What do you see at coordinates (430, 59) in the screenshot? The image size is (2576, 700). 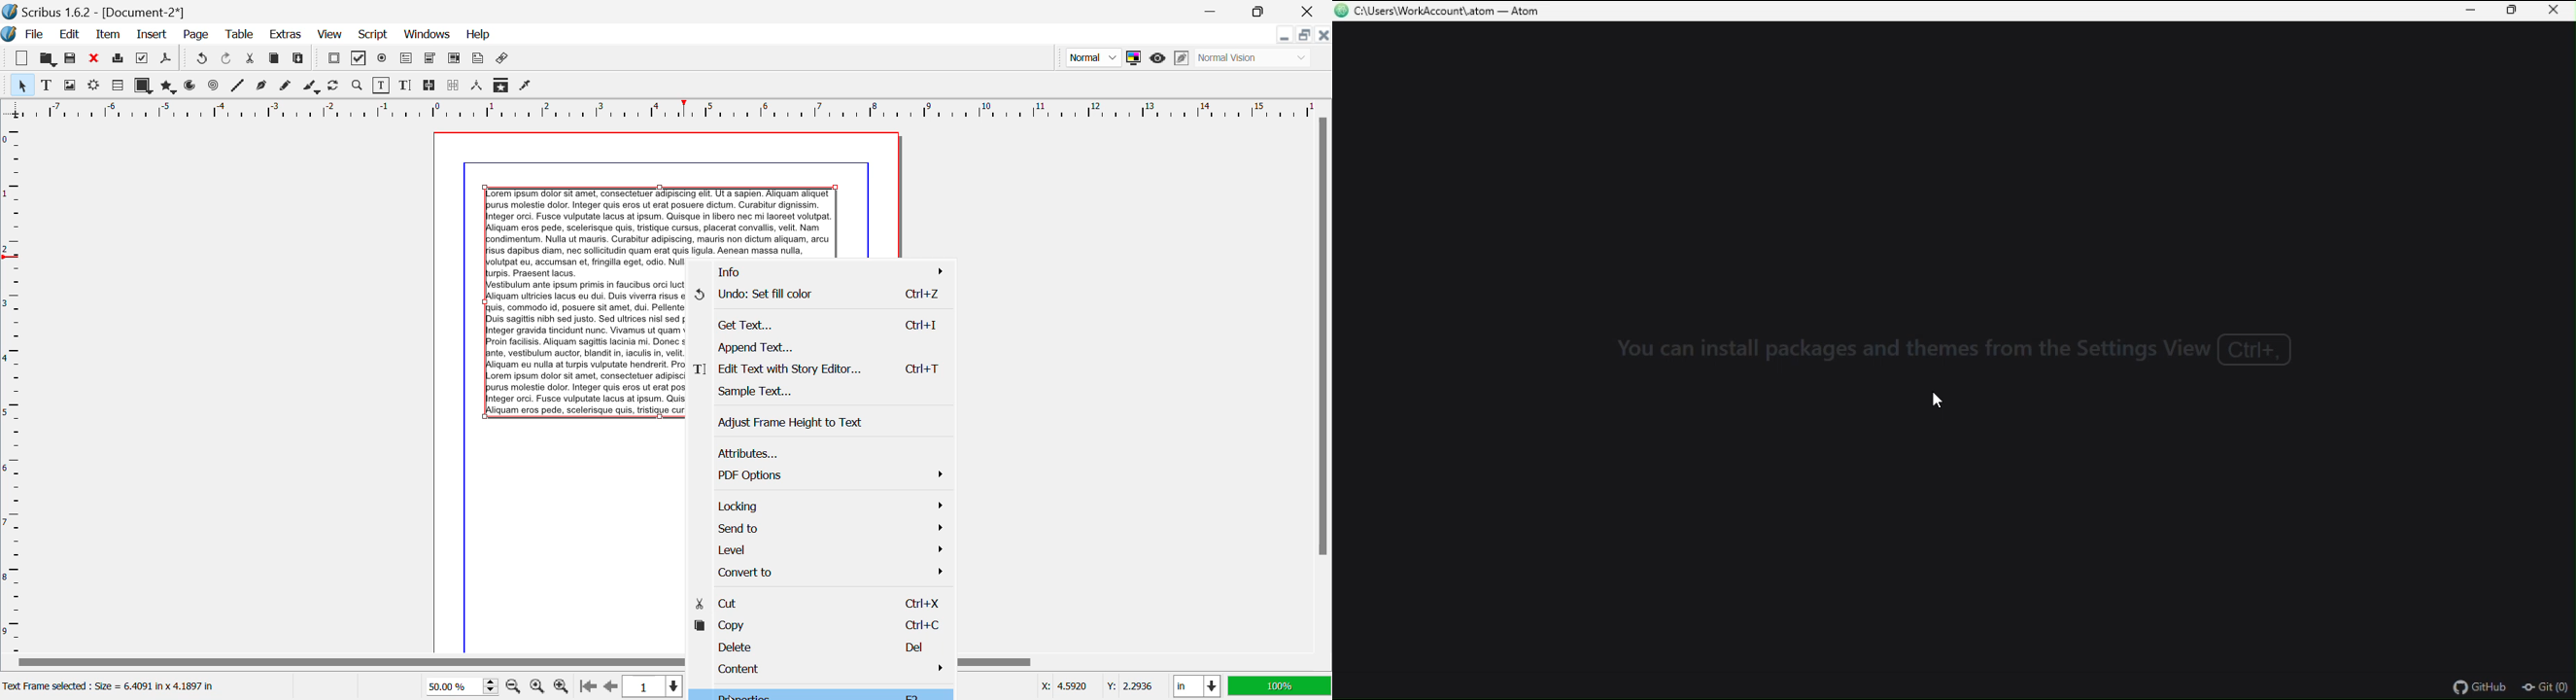 I see `Pdf Combo Box` at bounding box center [430, 59].